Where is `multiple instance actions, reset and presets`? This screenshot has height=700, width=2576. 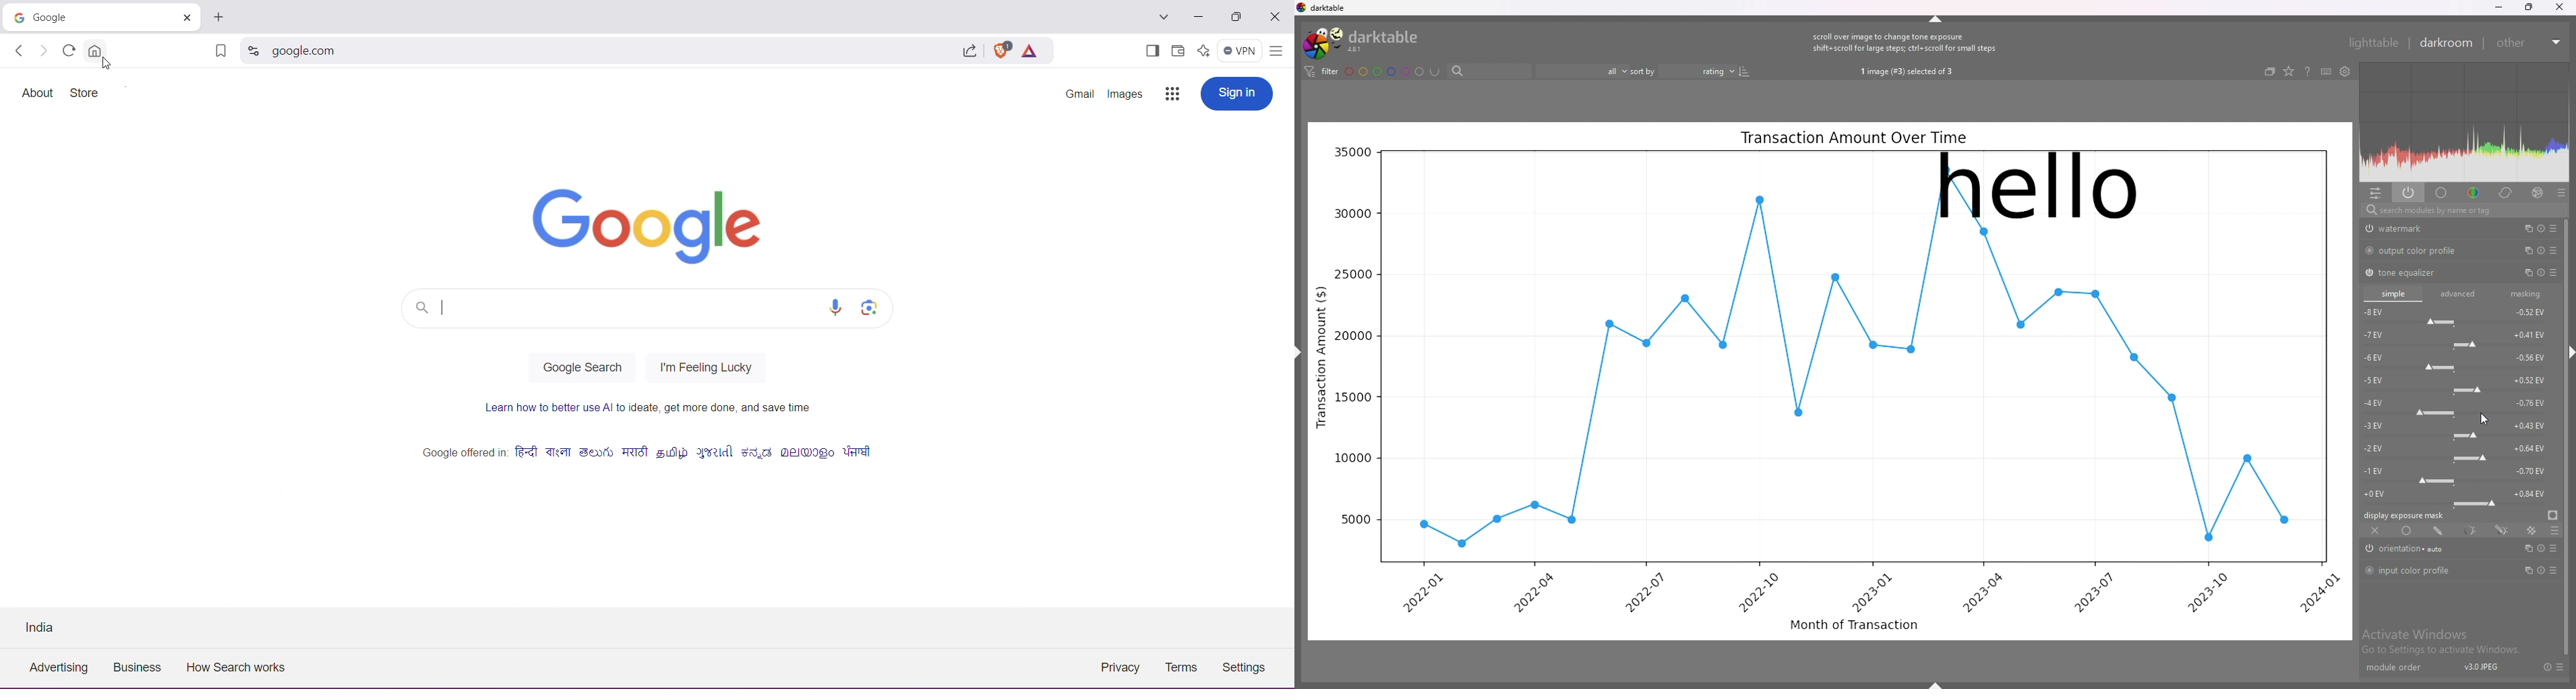 multiple instance actions, reset and presets is located at coordinates (2542, 252).